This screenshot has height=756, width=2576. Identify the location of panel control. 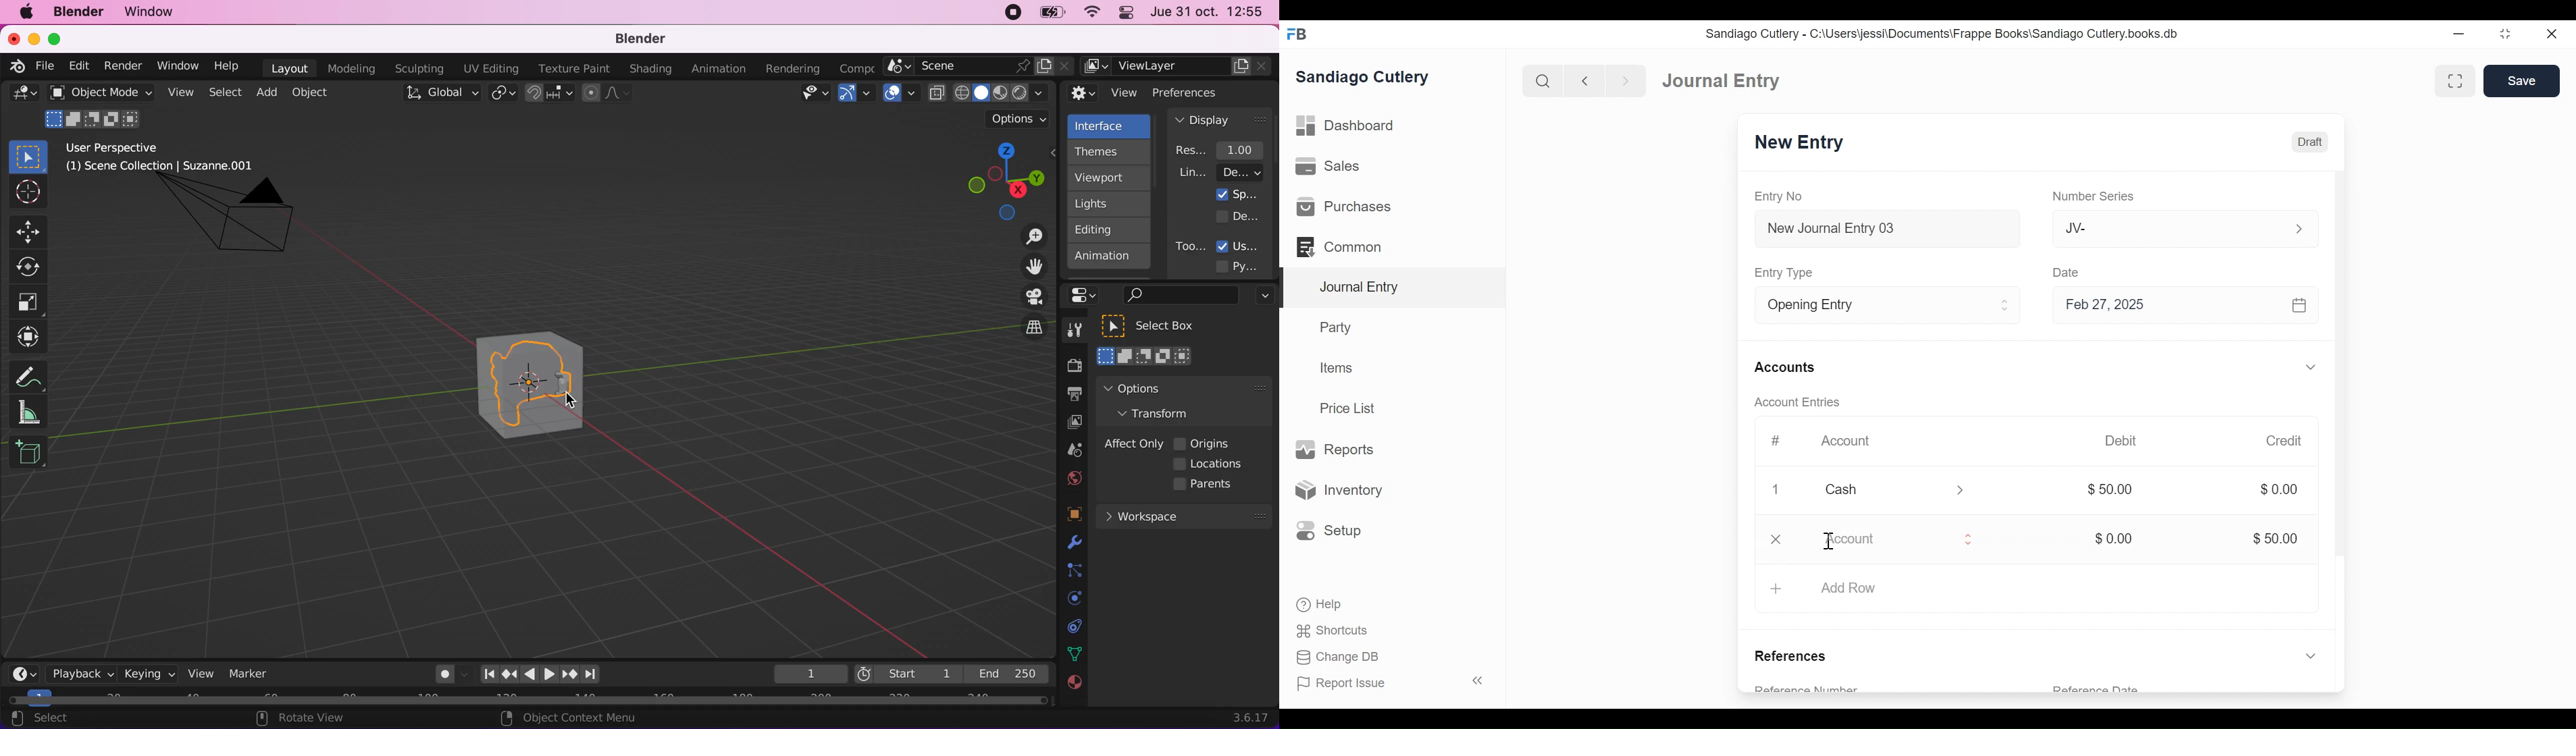
(1087, 296).